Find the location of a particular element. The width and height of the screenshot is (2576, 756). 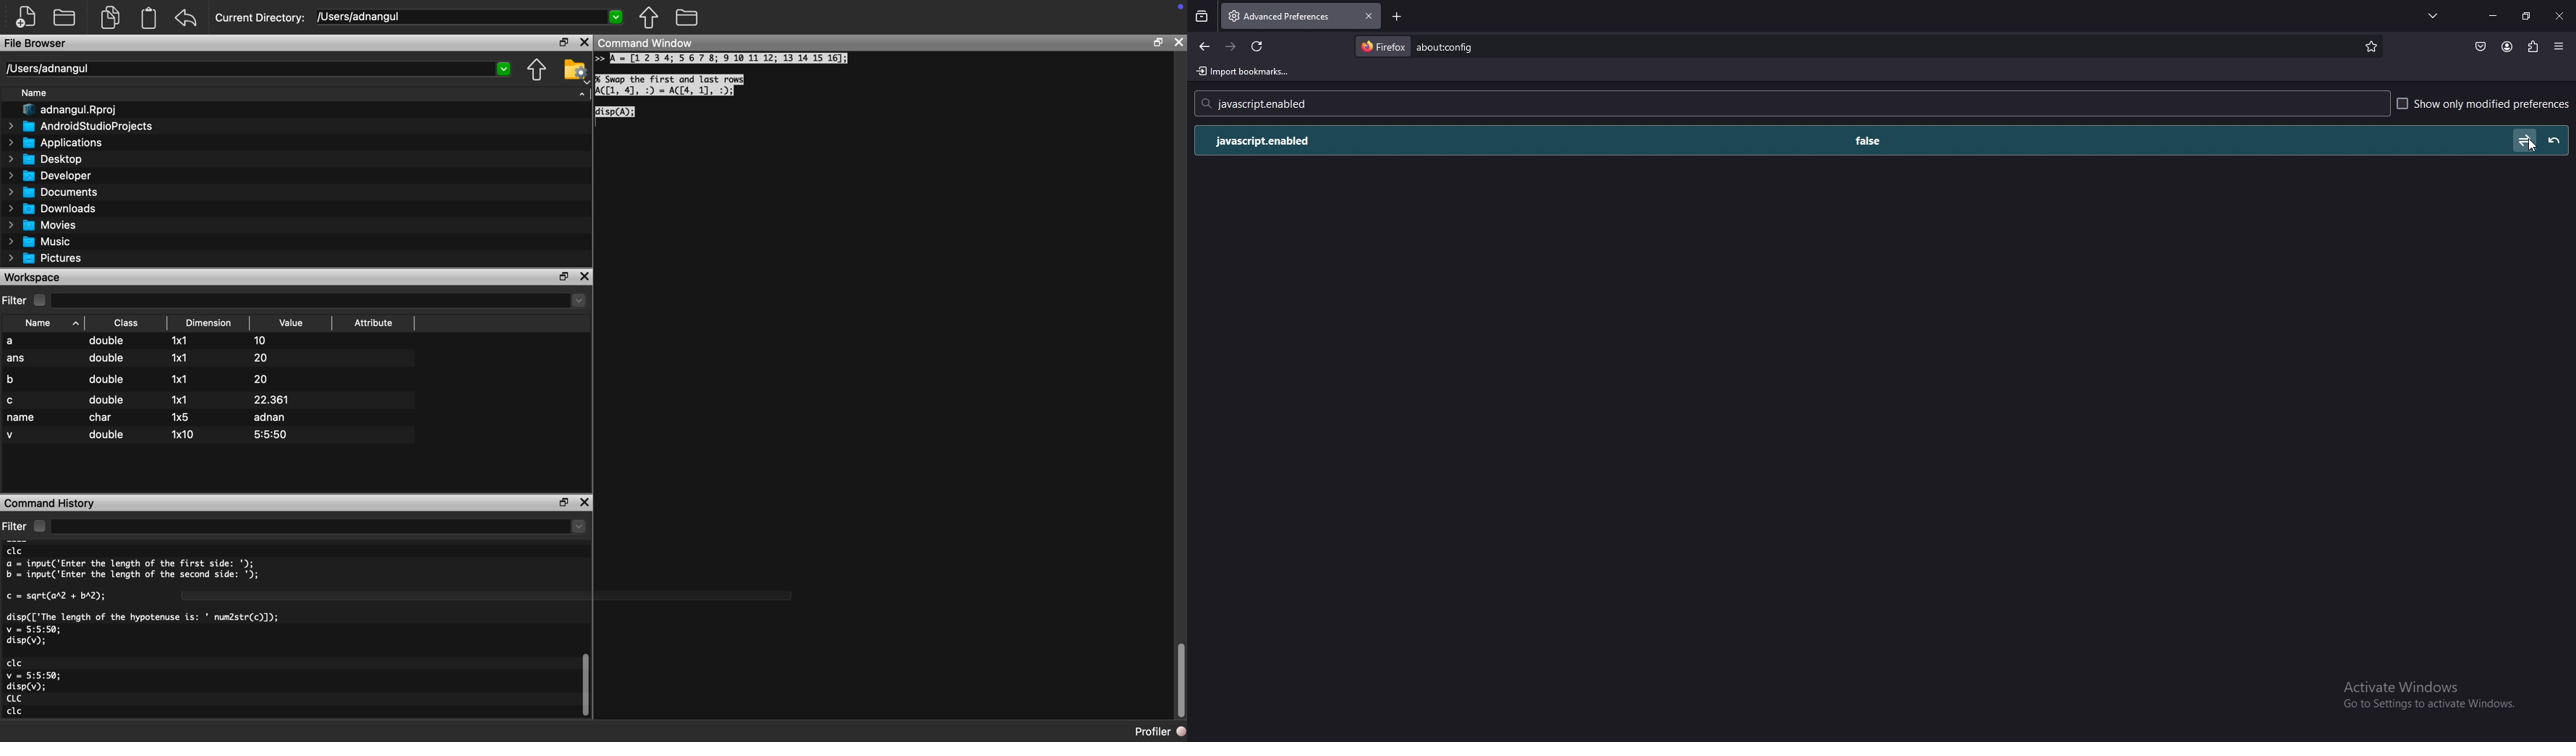

> [@ Downloads is located at coordinates (53, 209).